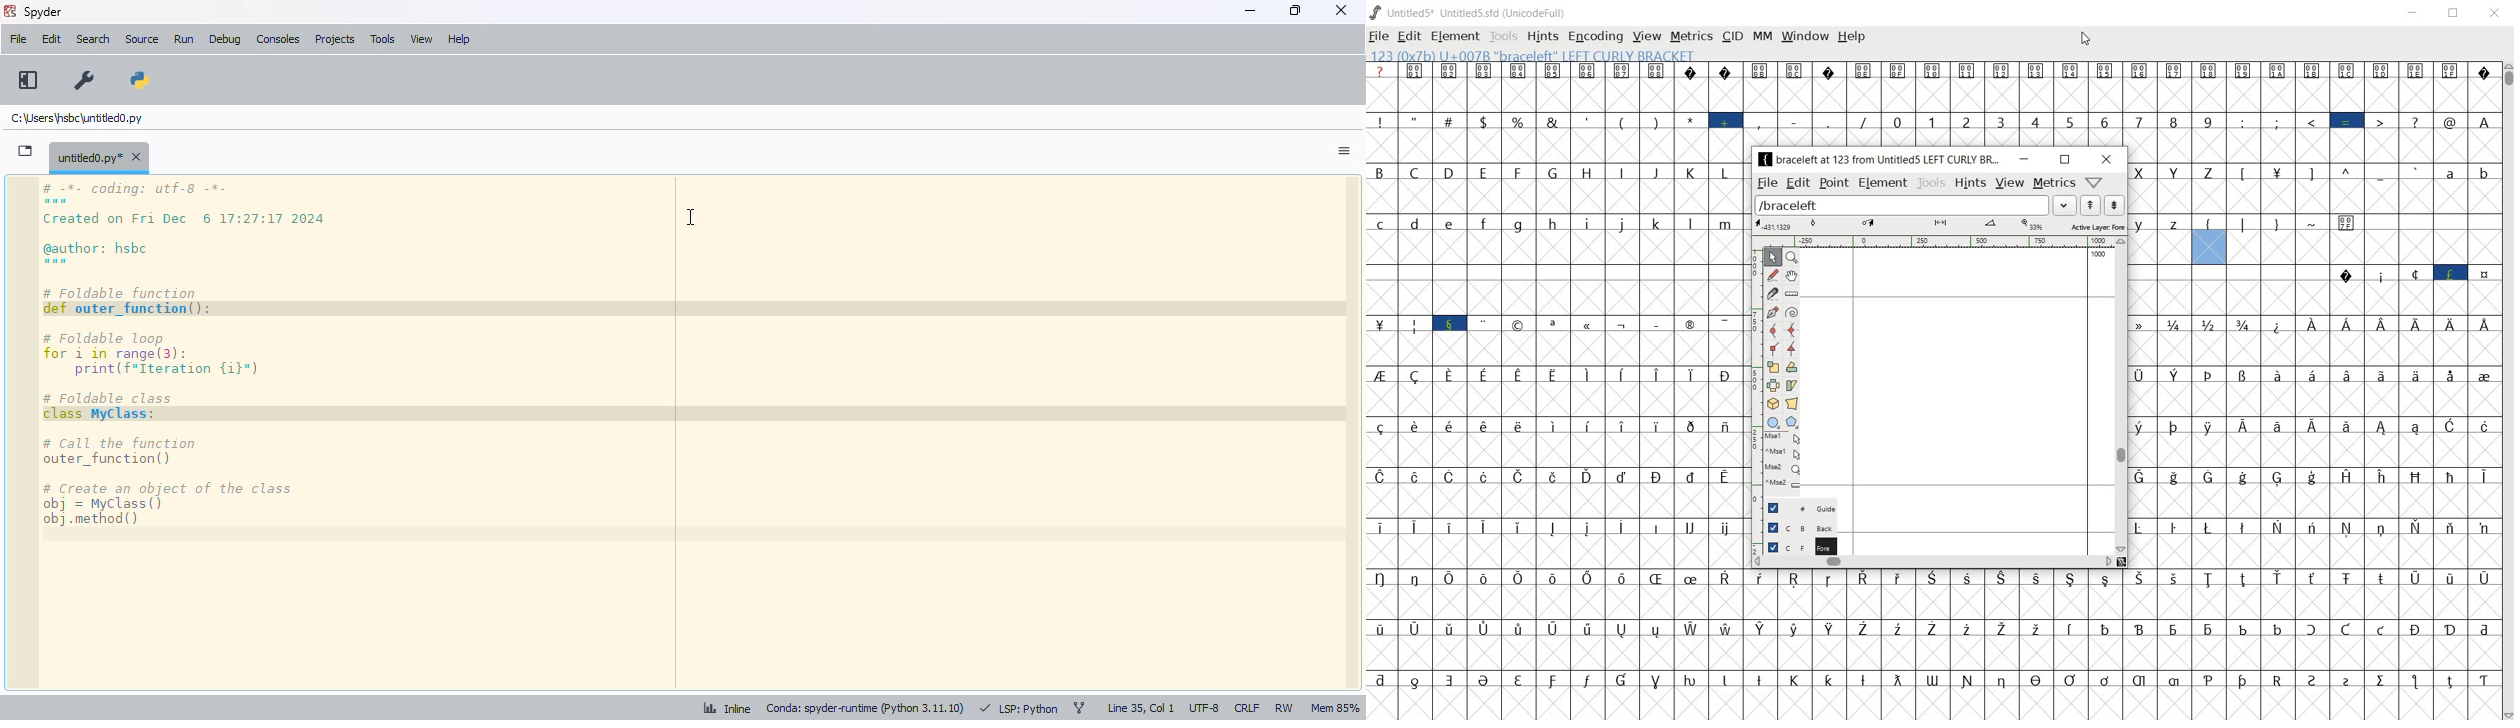 The image size is (2520, 728). What do you see at coordinates (9, 11) in the screenshot?
I see `logo` at bounding box center [9, 11].